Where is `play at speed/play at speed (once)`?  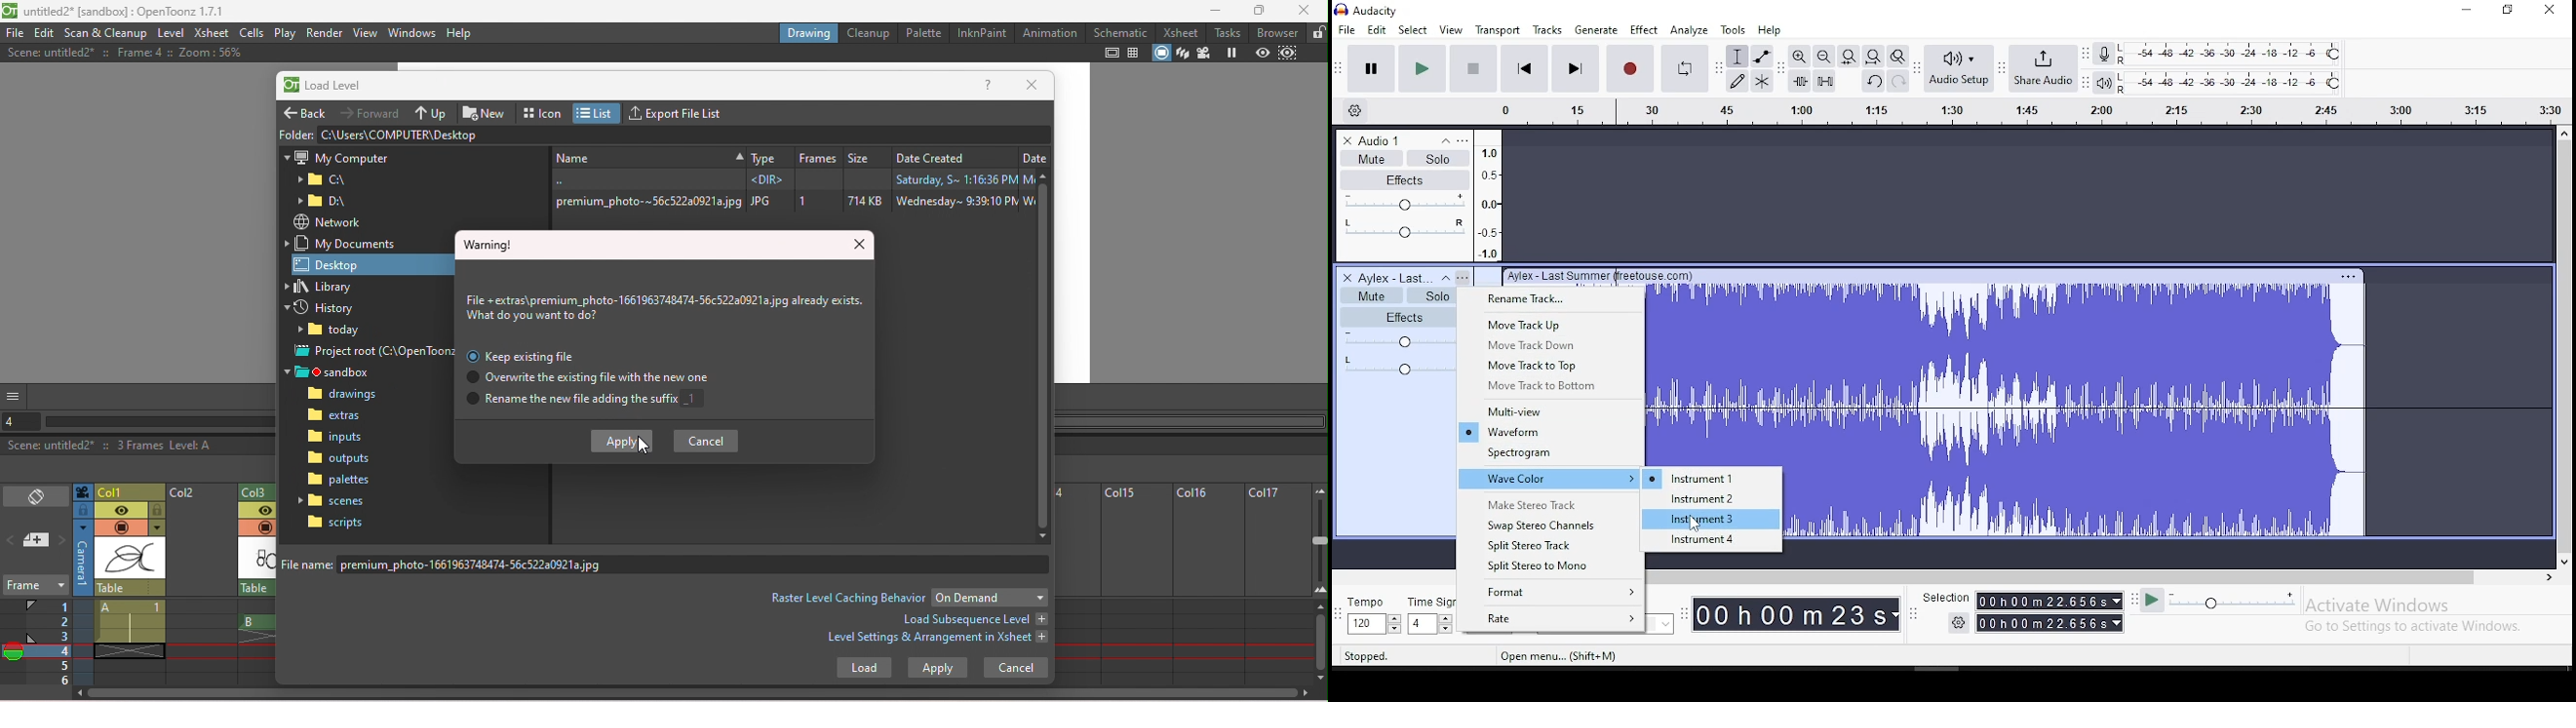 play at speed/play at speed (once) is located at coordinates (2219, 604).